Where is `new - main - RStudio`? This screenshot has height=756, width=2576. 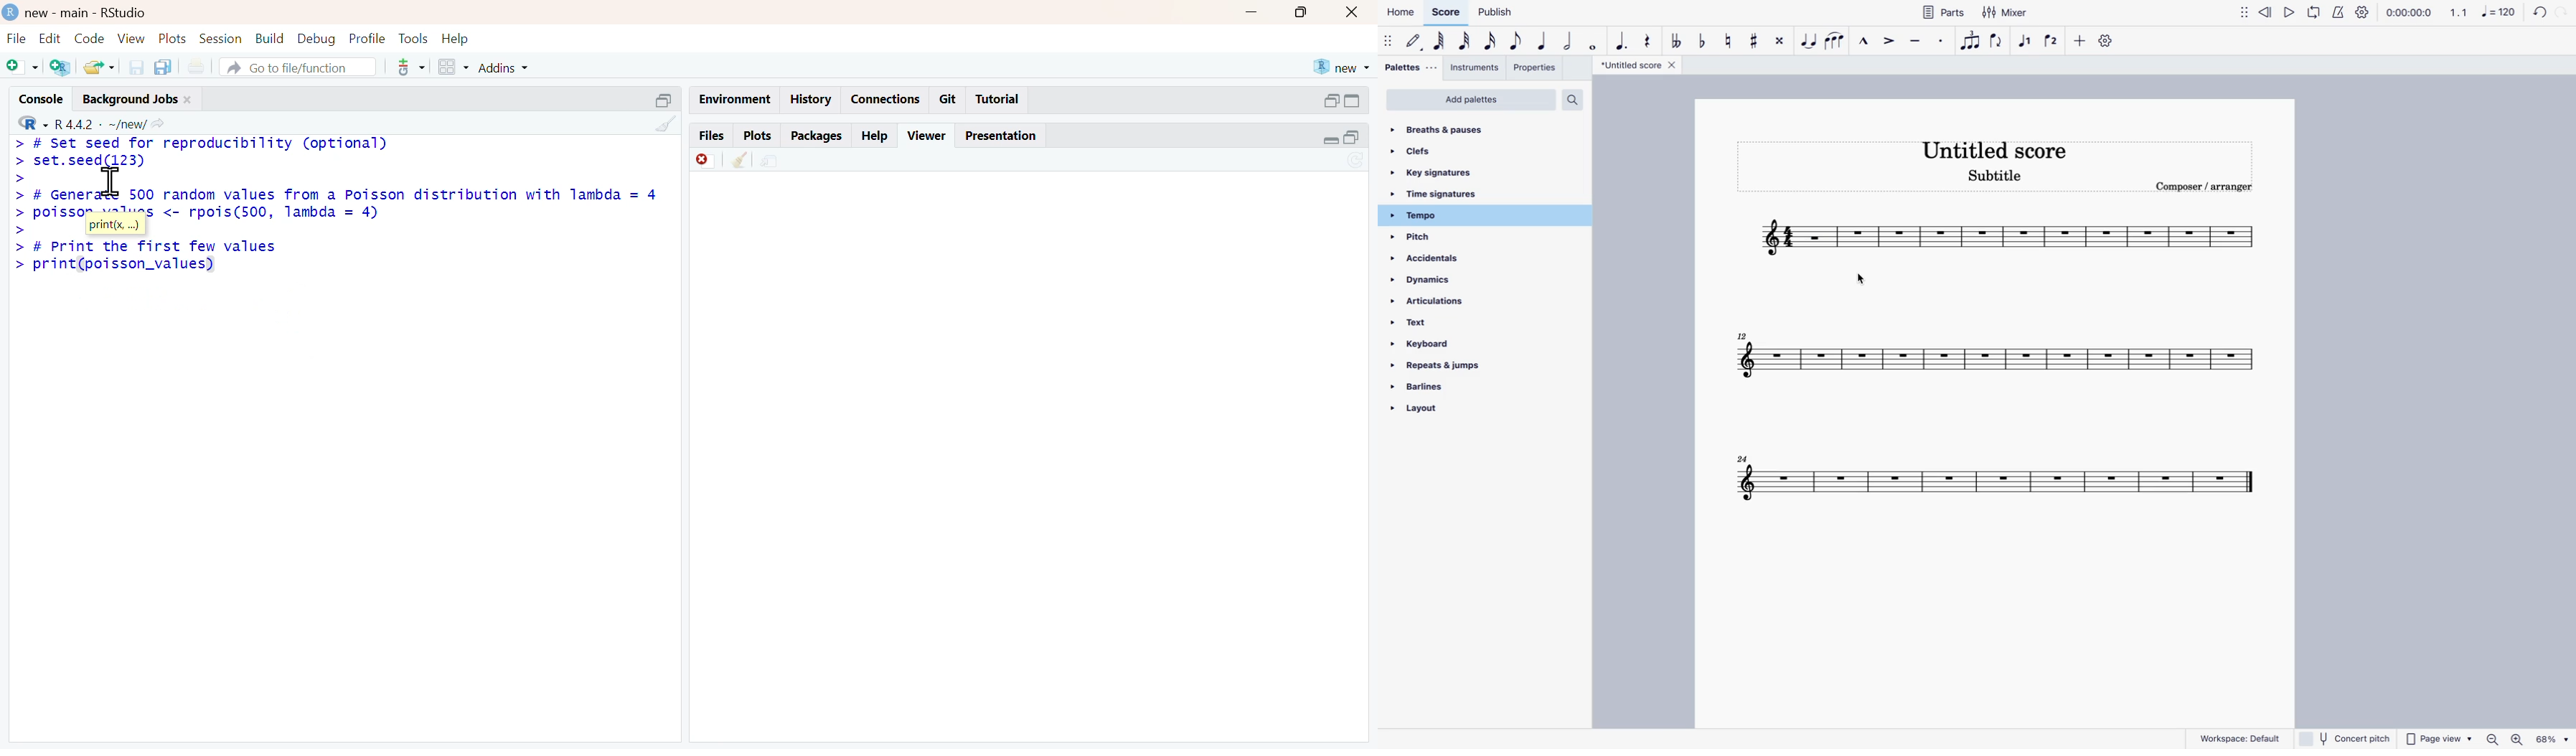 new - main - RStudio is located at coordinates (85, 14).